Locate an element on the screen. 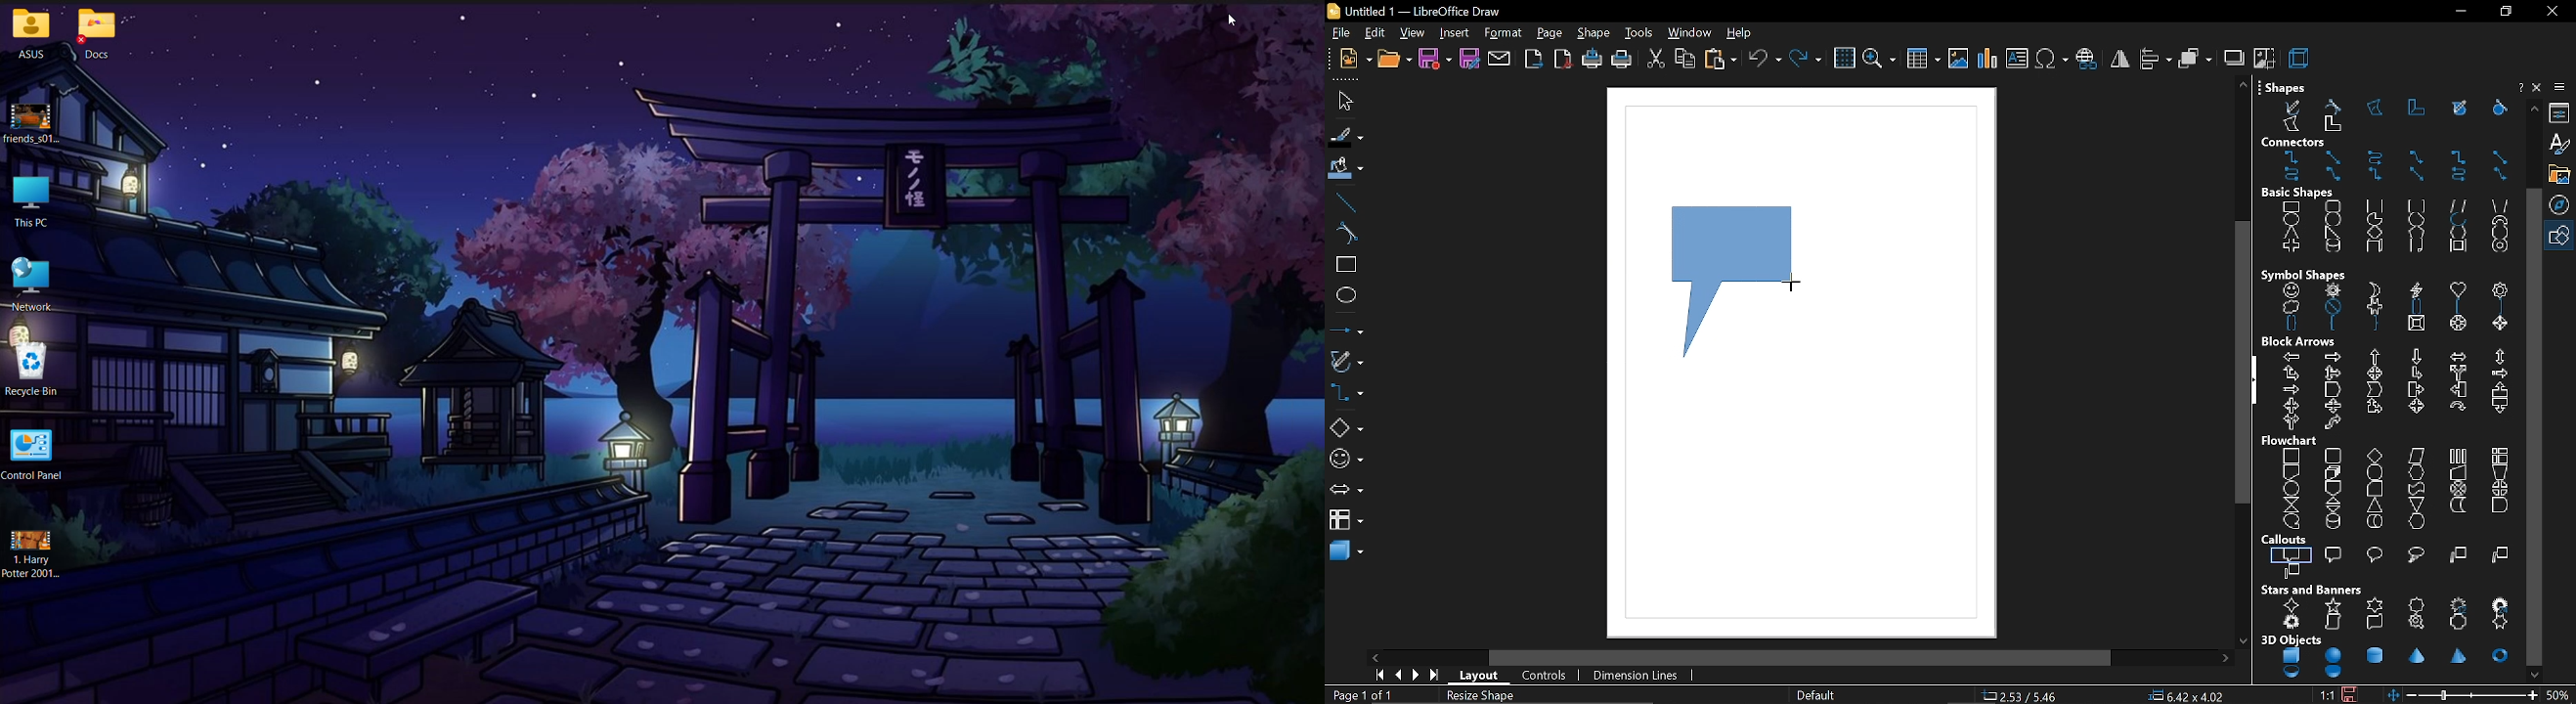 The image size is (2576, 728). rectangle is located at coordinates (1342, 266).